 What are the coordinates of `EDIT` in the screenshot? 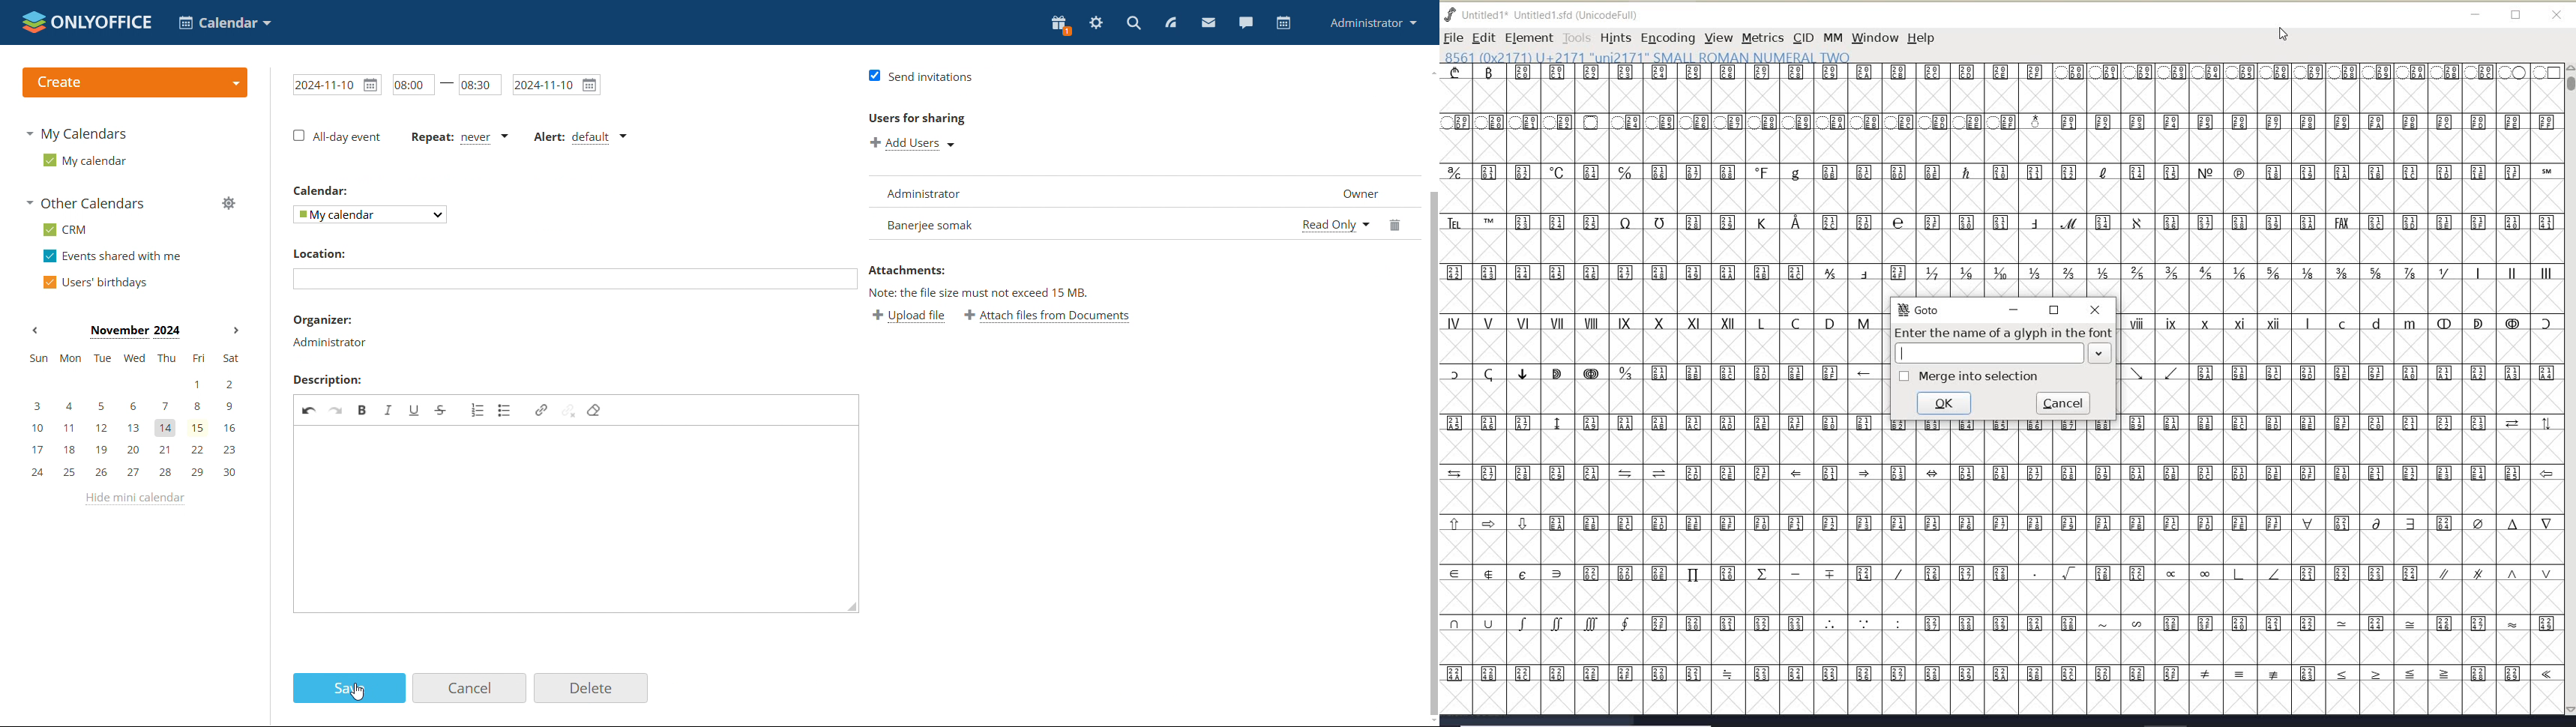 It's located at (1483, 38).